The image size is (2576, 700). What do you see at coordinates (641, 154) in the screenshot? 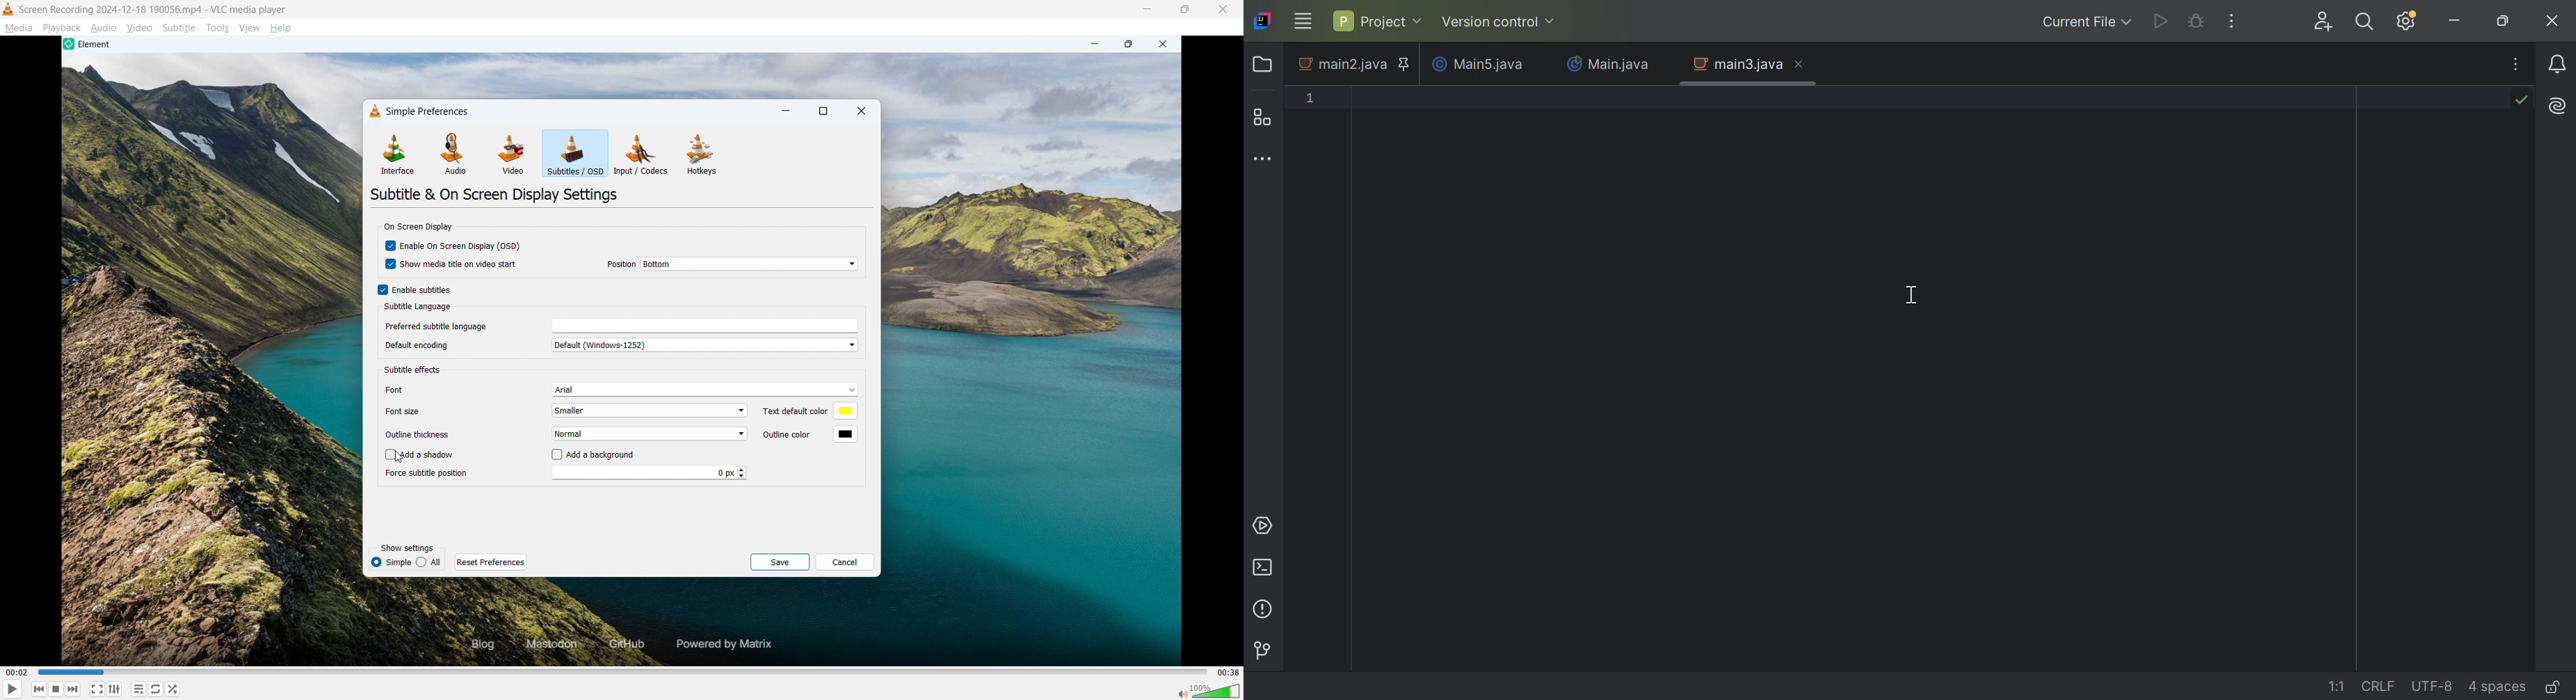
I see `Input or codecs ` at bounding box center [641, 154].